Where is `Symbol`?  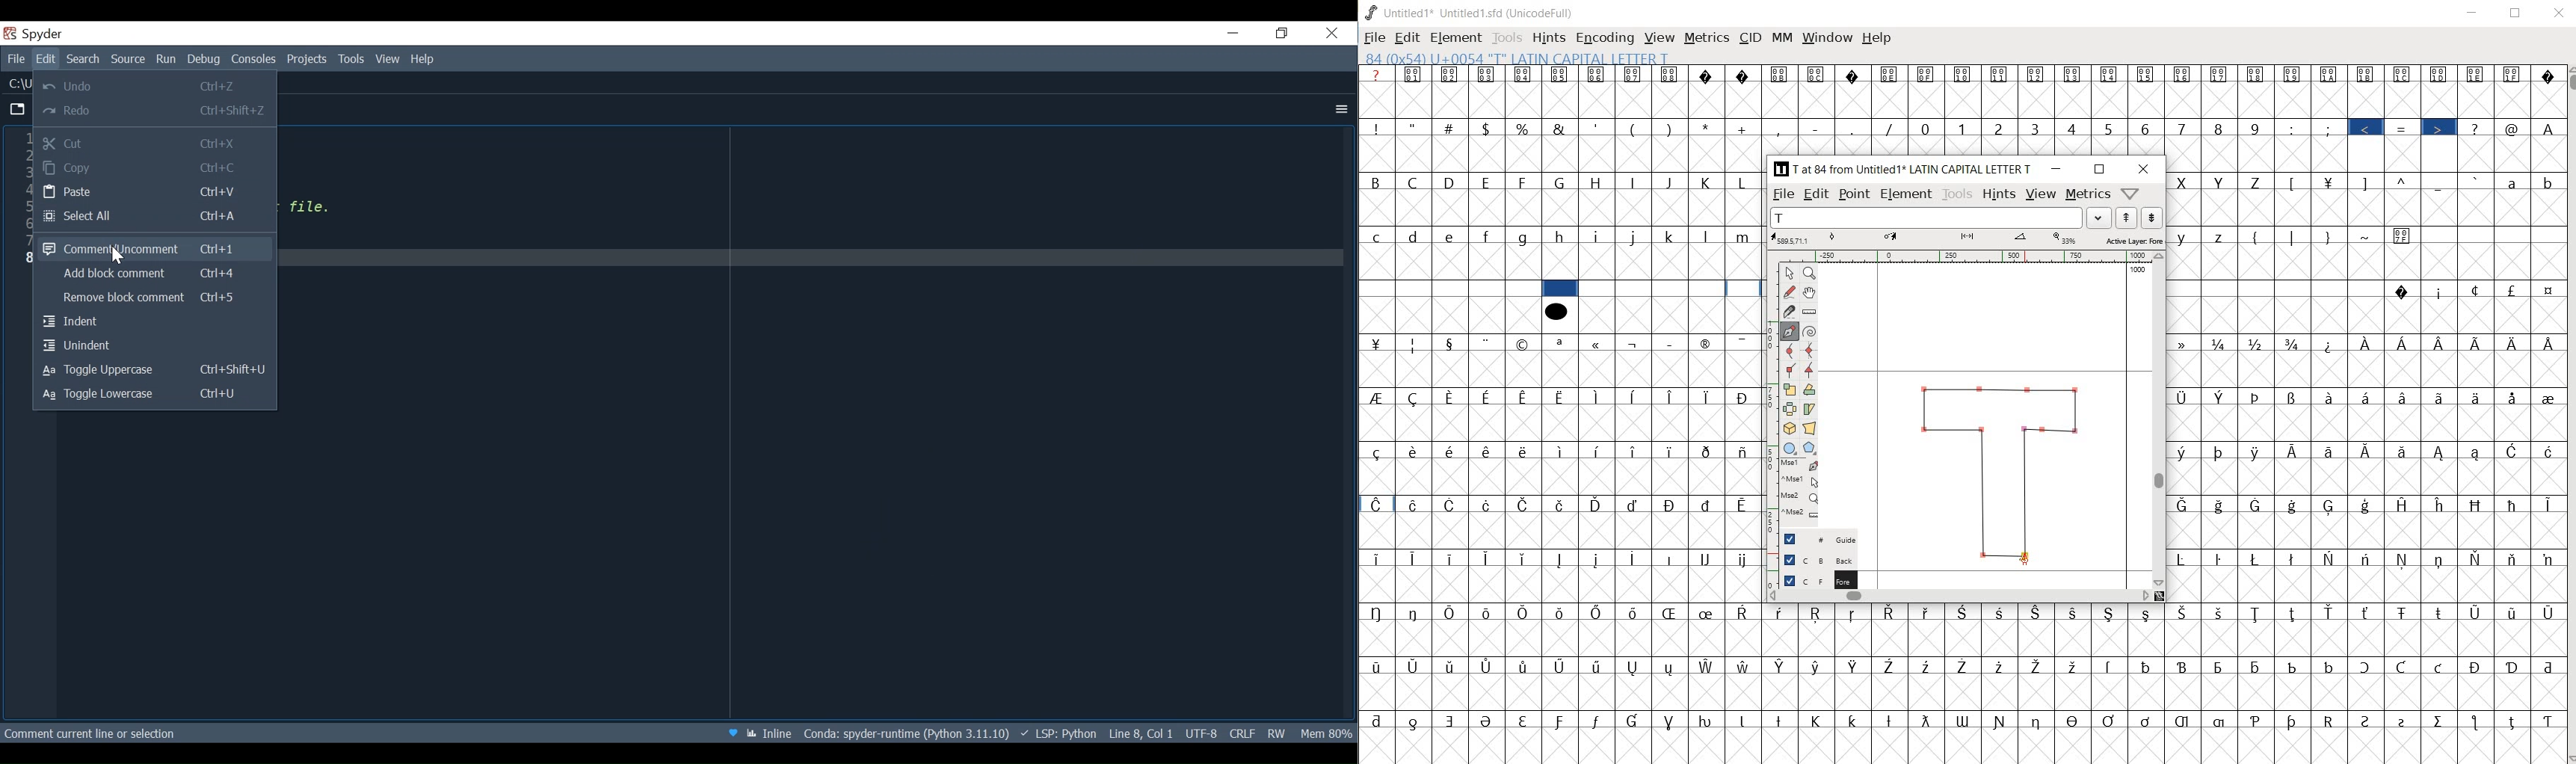 Symbol is located at coordinates (2329, 396).